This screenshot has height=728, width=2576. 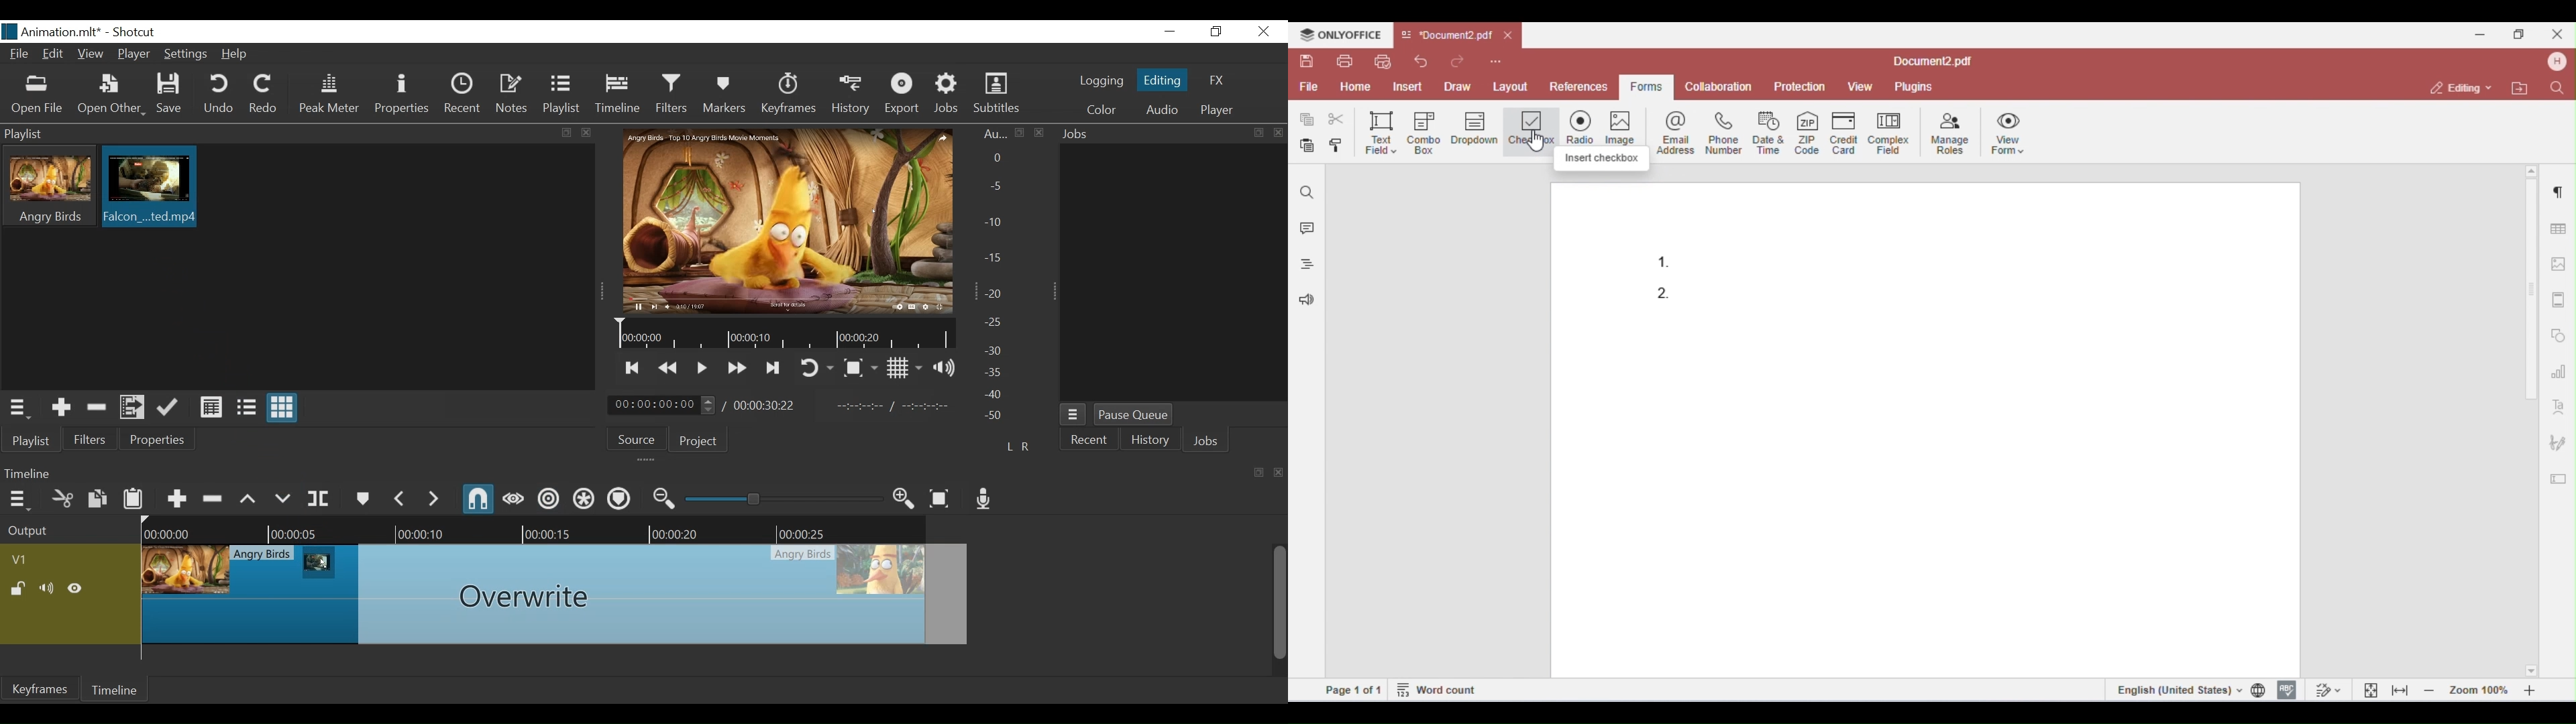 I want to click on Toggle play or pause, so click(x=702, y=368).